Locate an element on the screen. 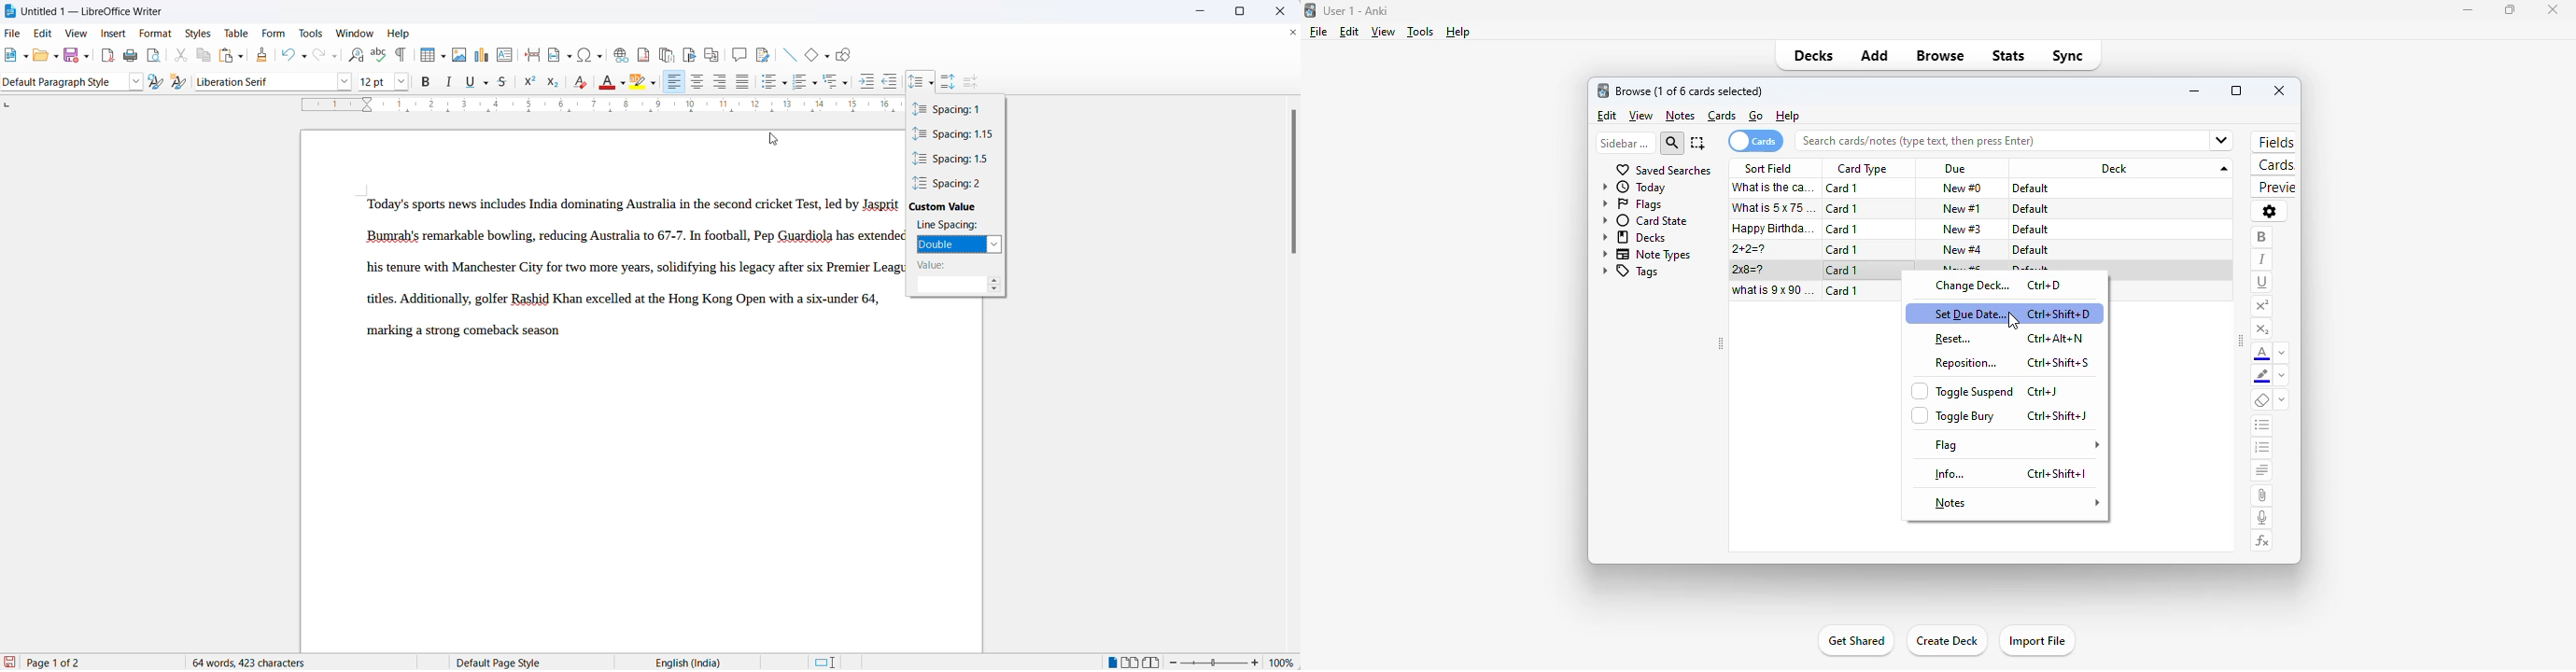 The width and height of the screenshot is (2576, 672). ordered list is located at coordinates (2262, 450).